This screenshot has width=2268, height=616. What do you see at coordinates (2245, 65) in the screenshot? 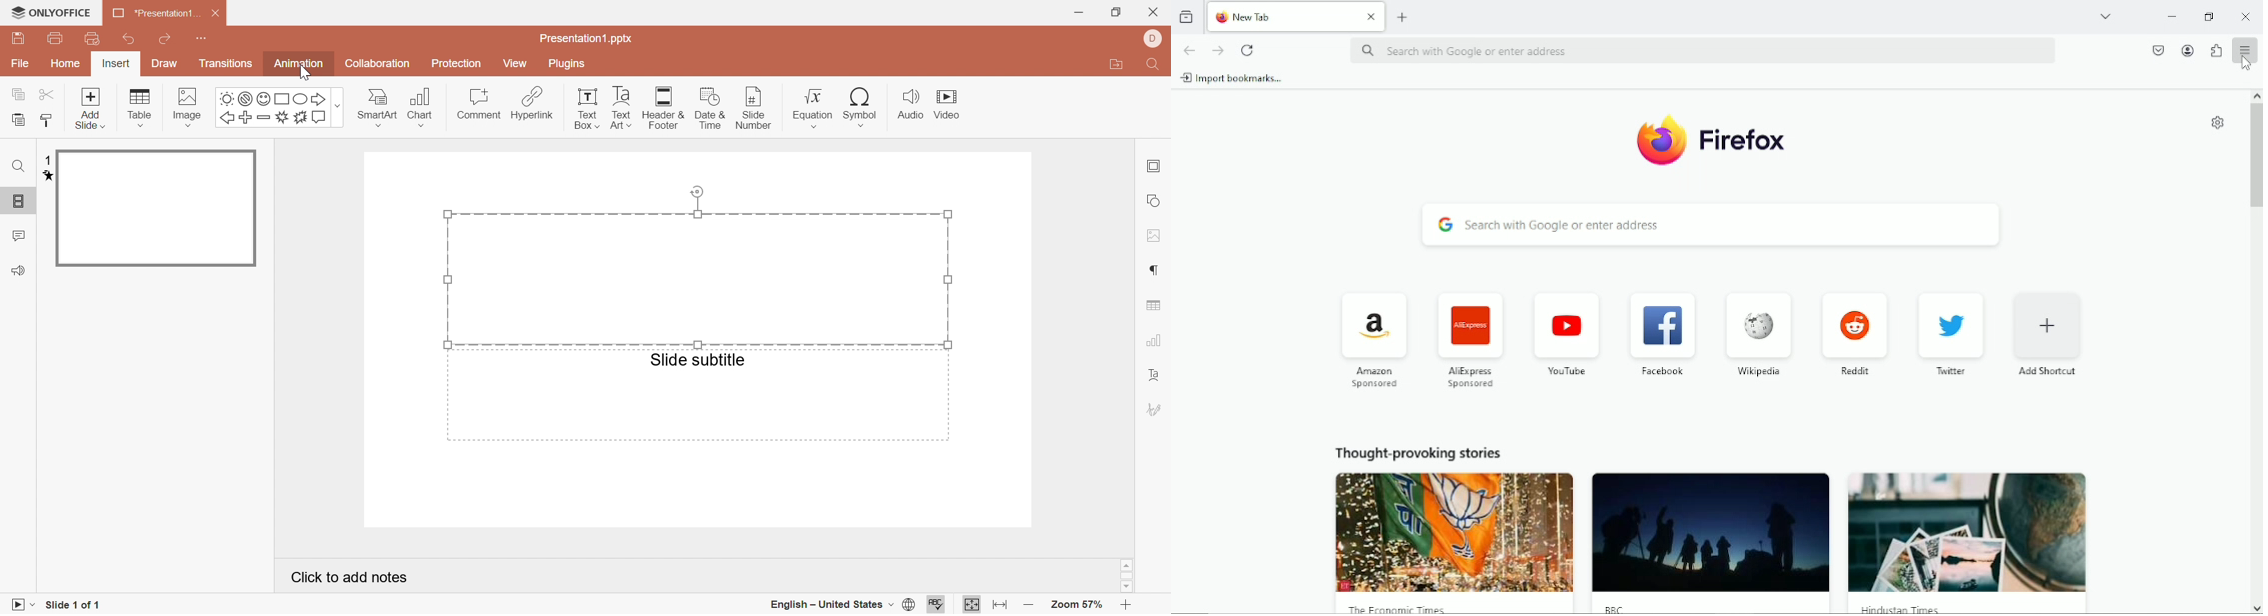
I see `Cursor` at bounding box center [2245, 65].